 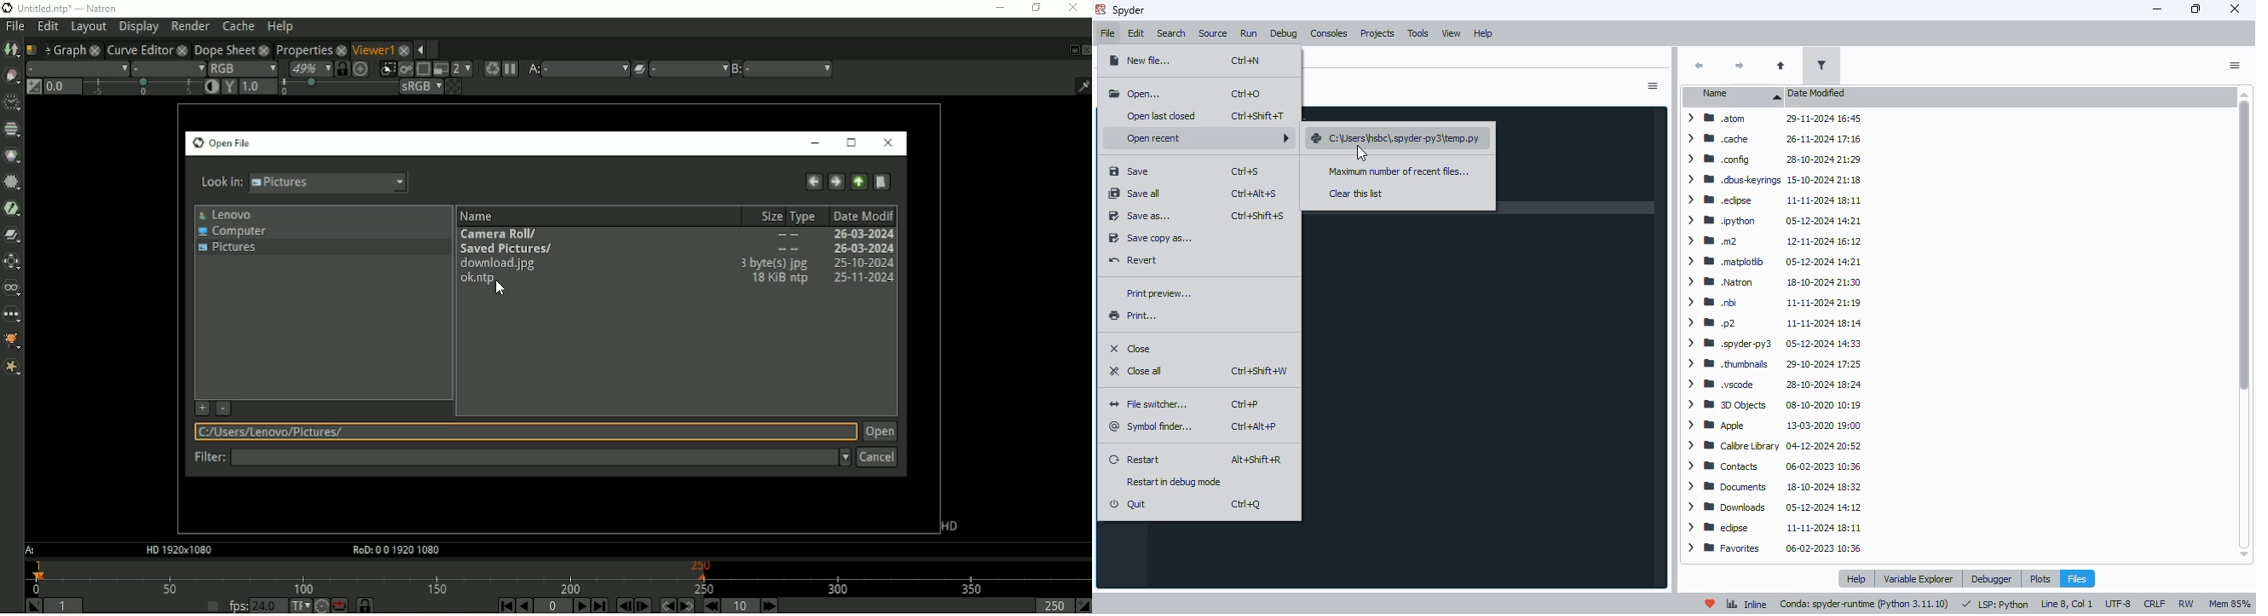 I want to click on plots, so click(x=2040, y=578).